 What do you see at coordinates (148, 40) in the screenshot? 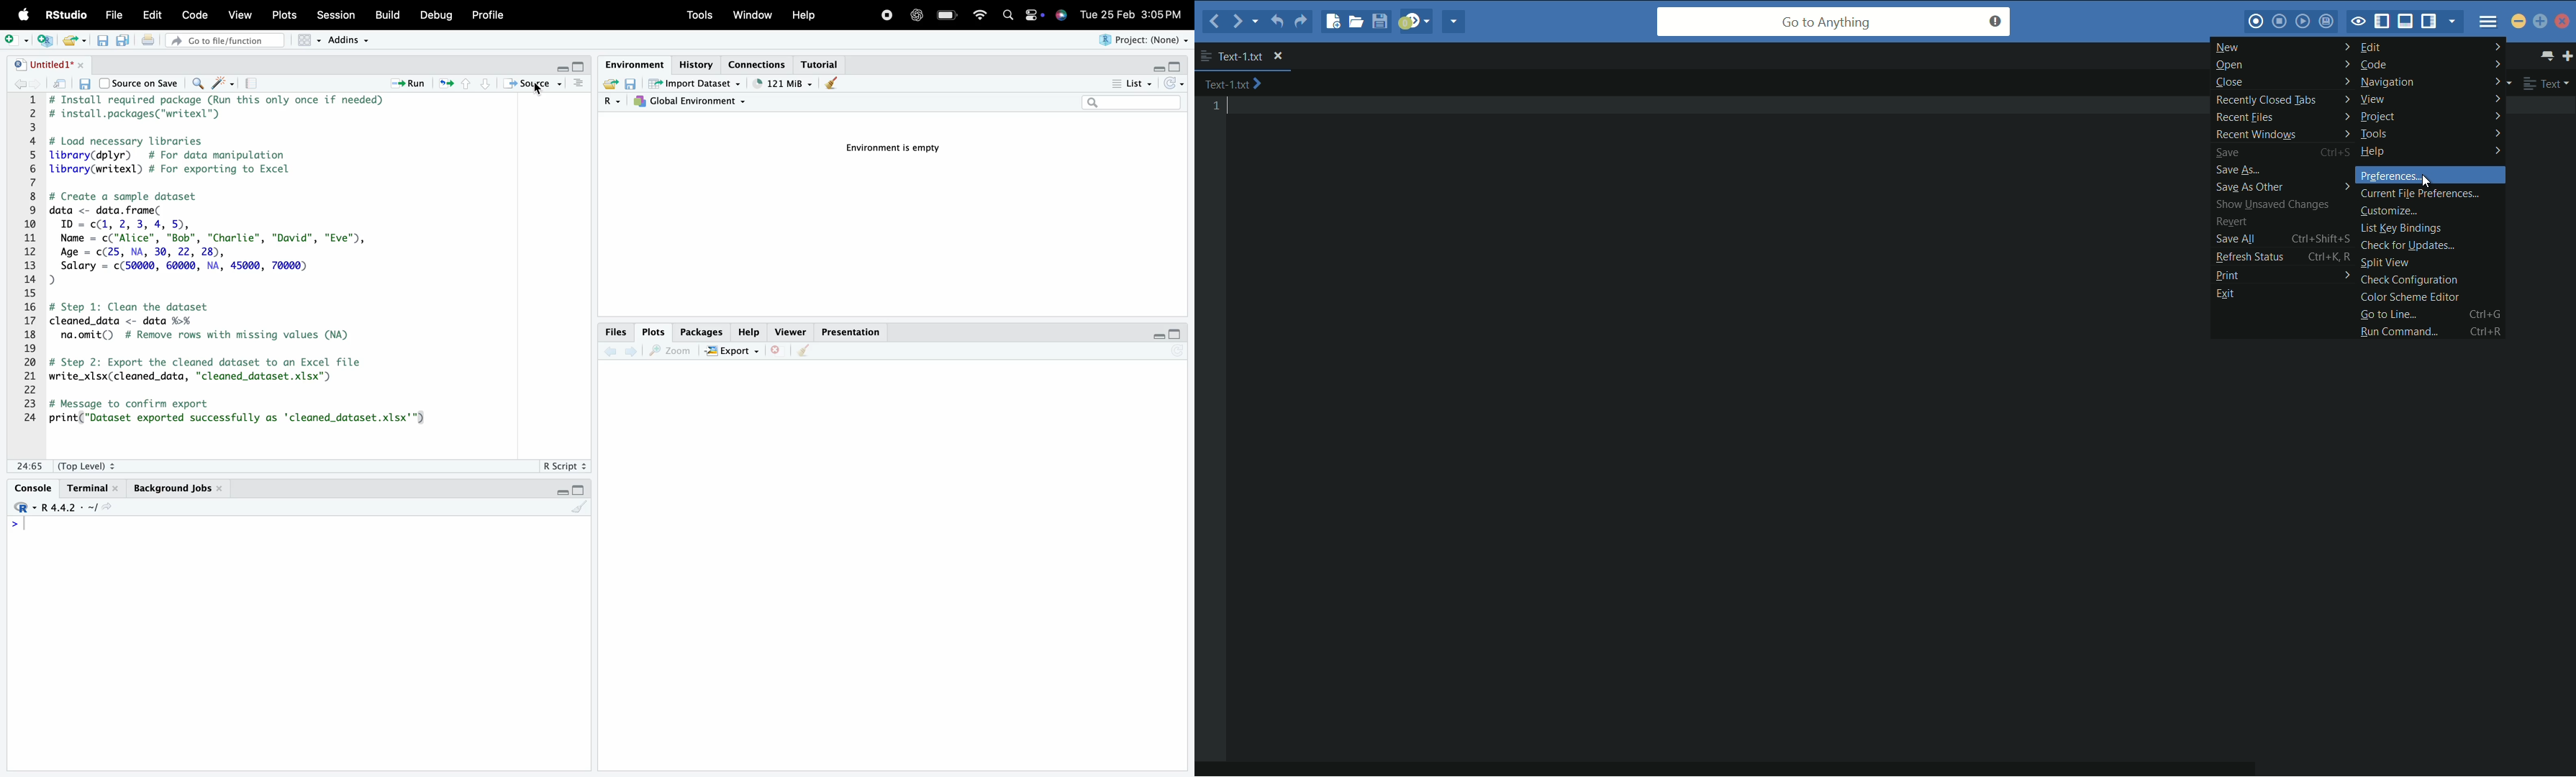
I see `Print the current file` at bounding box center [148, 40].